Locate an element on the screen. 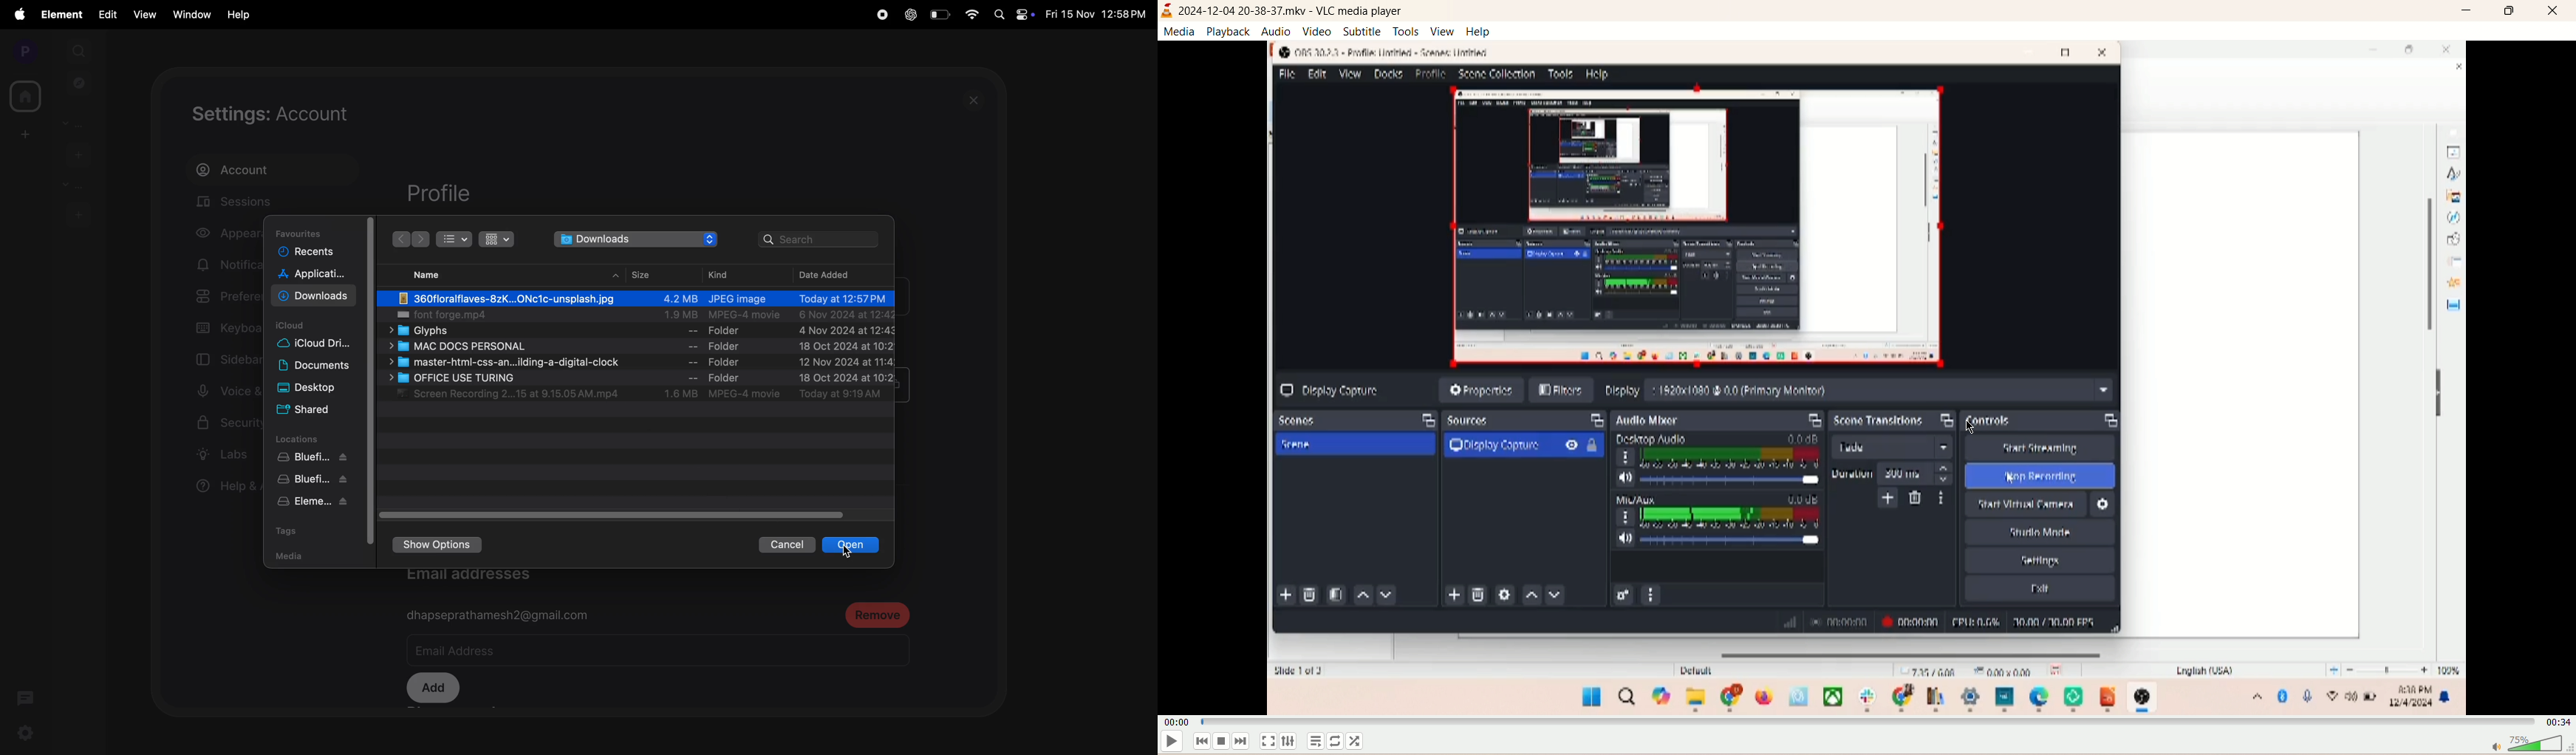 This screenshot has width=2576, height=756. glyph is located at coordinates (639, 332).